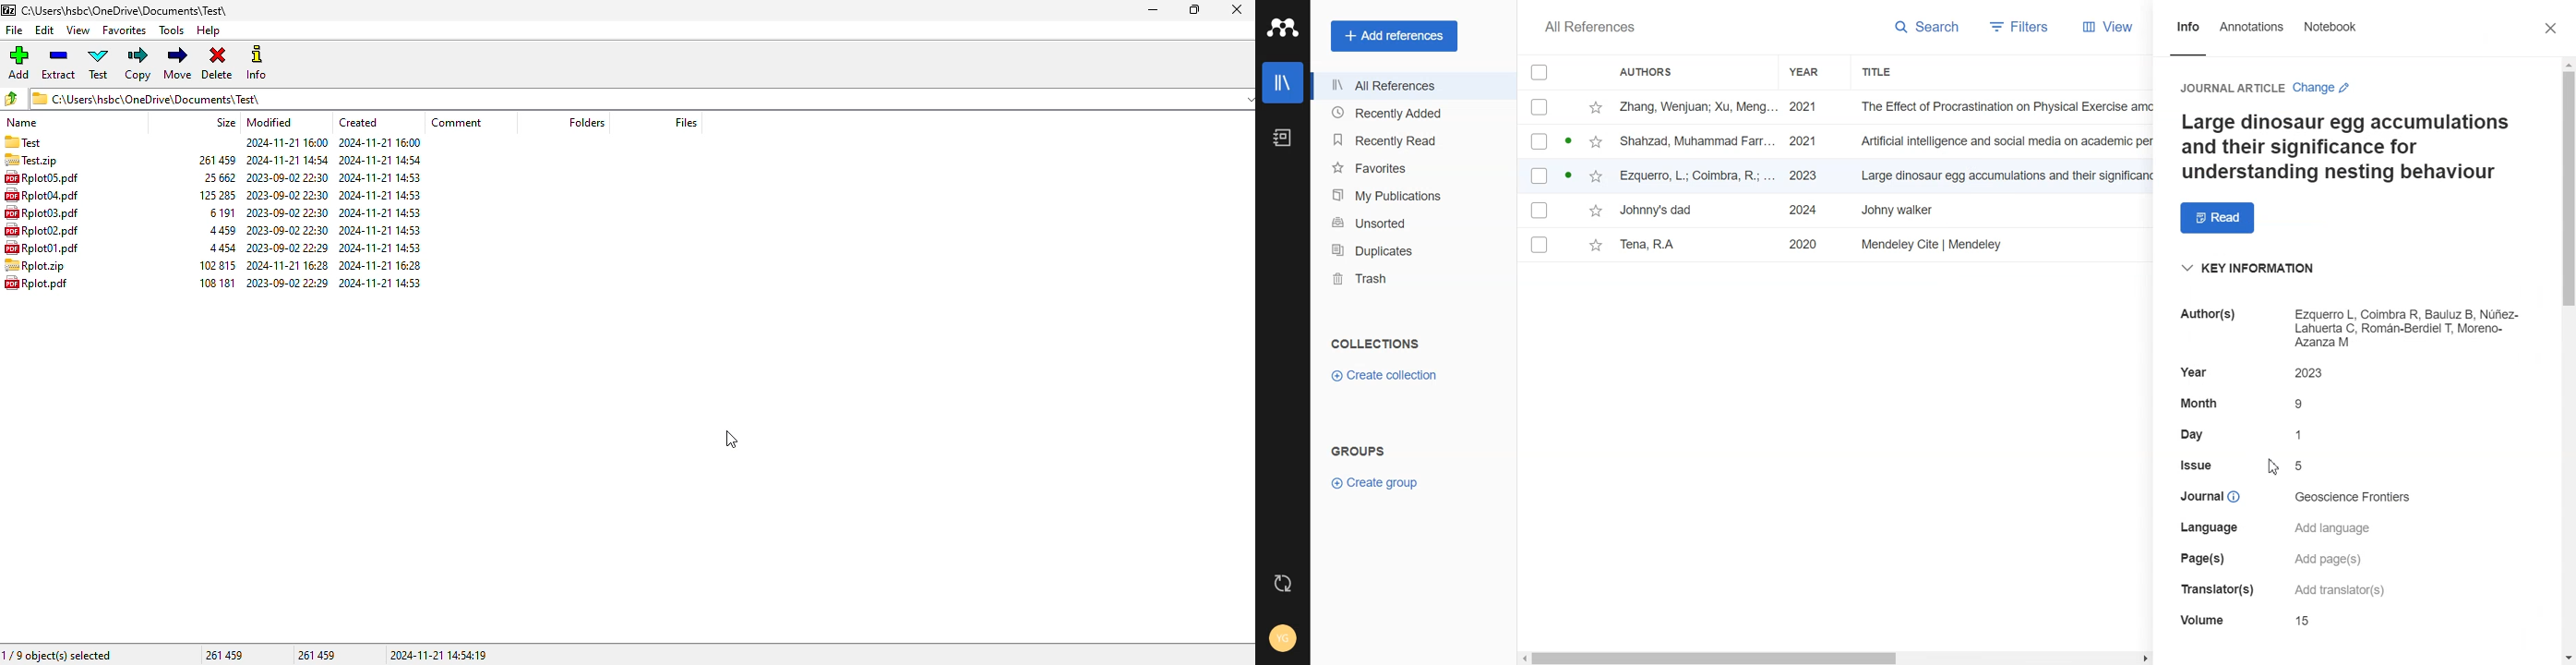 Image resolution: width=2576 pixels, height=672 pixels. What do you see at coordinates (1385, 376) in the screenshot?
I see `Create Collection` at bounding box center [1385, 376].